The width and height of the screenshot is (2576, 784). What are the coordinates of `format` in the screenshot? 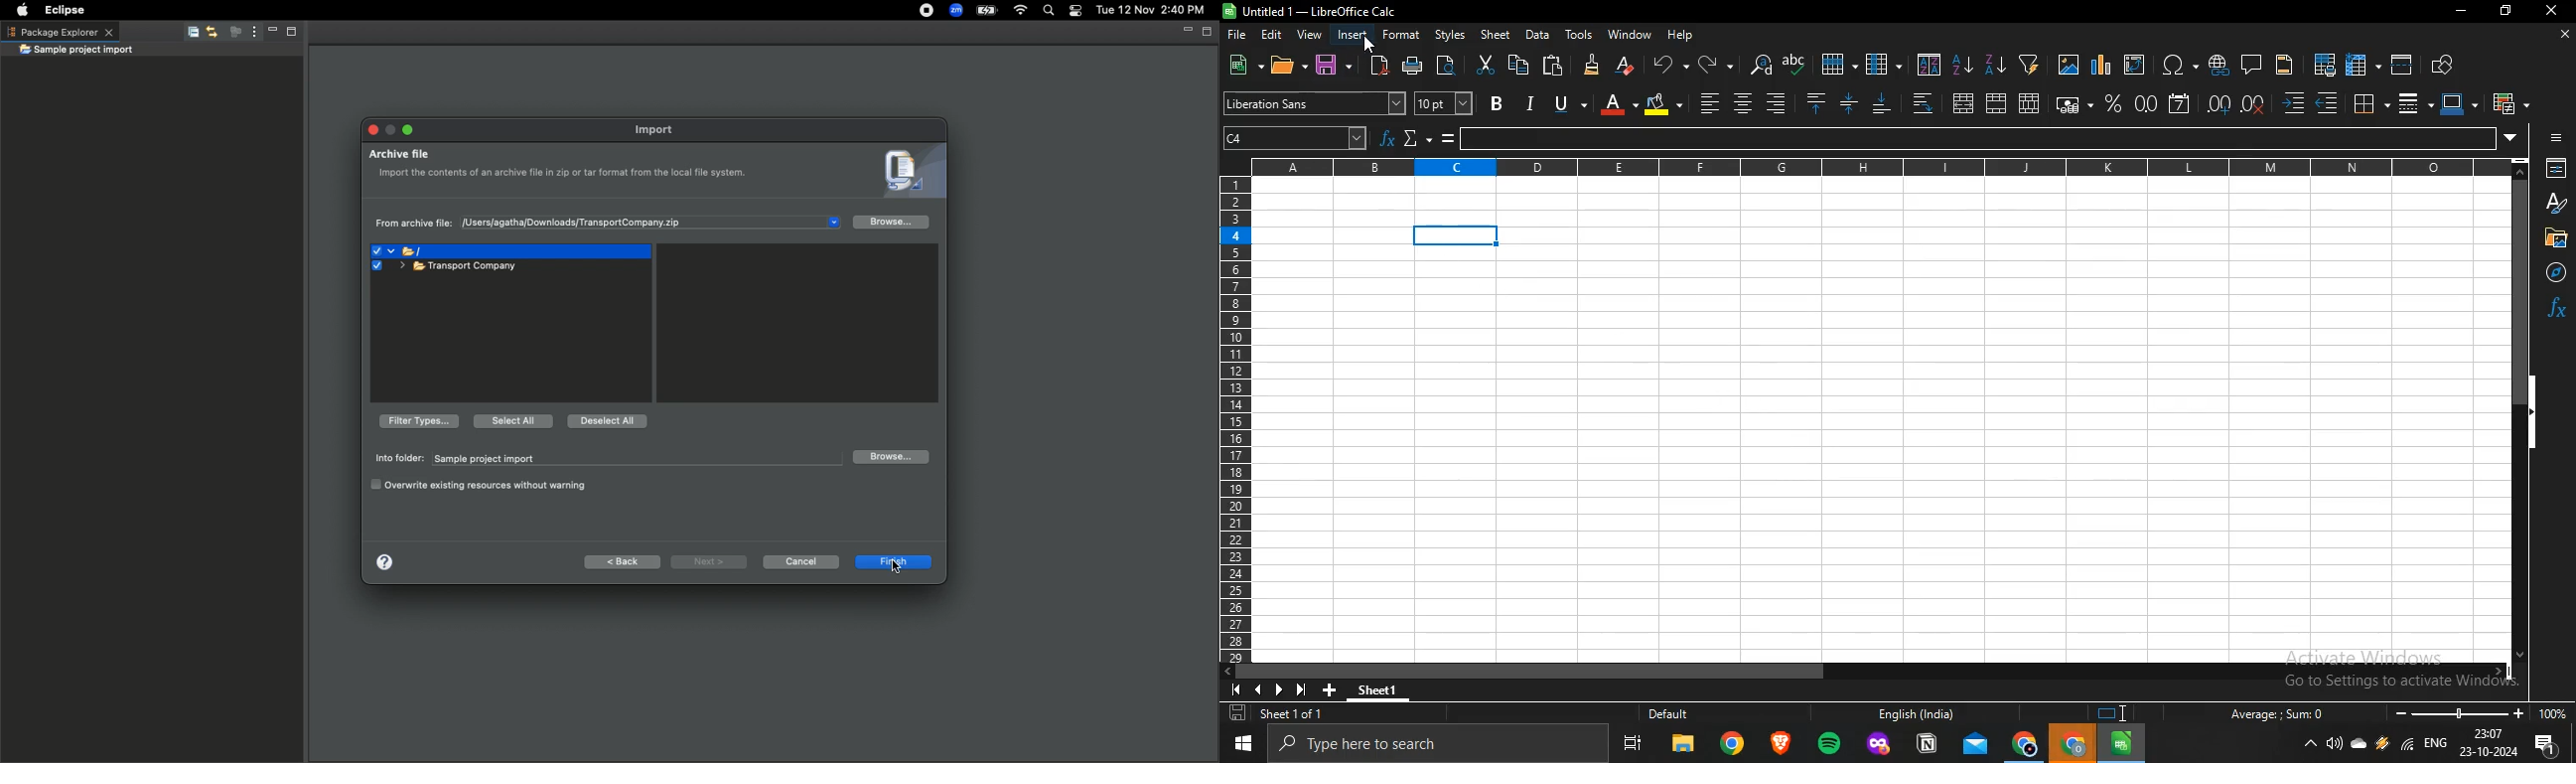 It's located at (1402, 34).